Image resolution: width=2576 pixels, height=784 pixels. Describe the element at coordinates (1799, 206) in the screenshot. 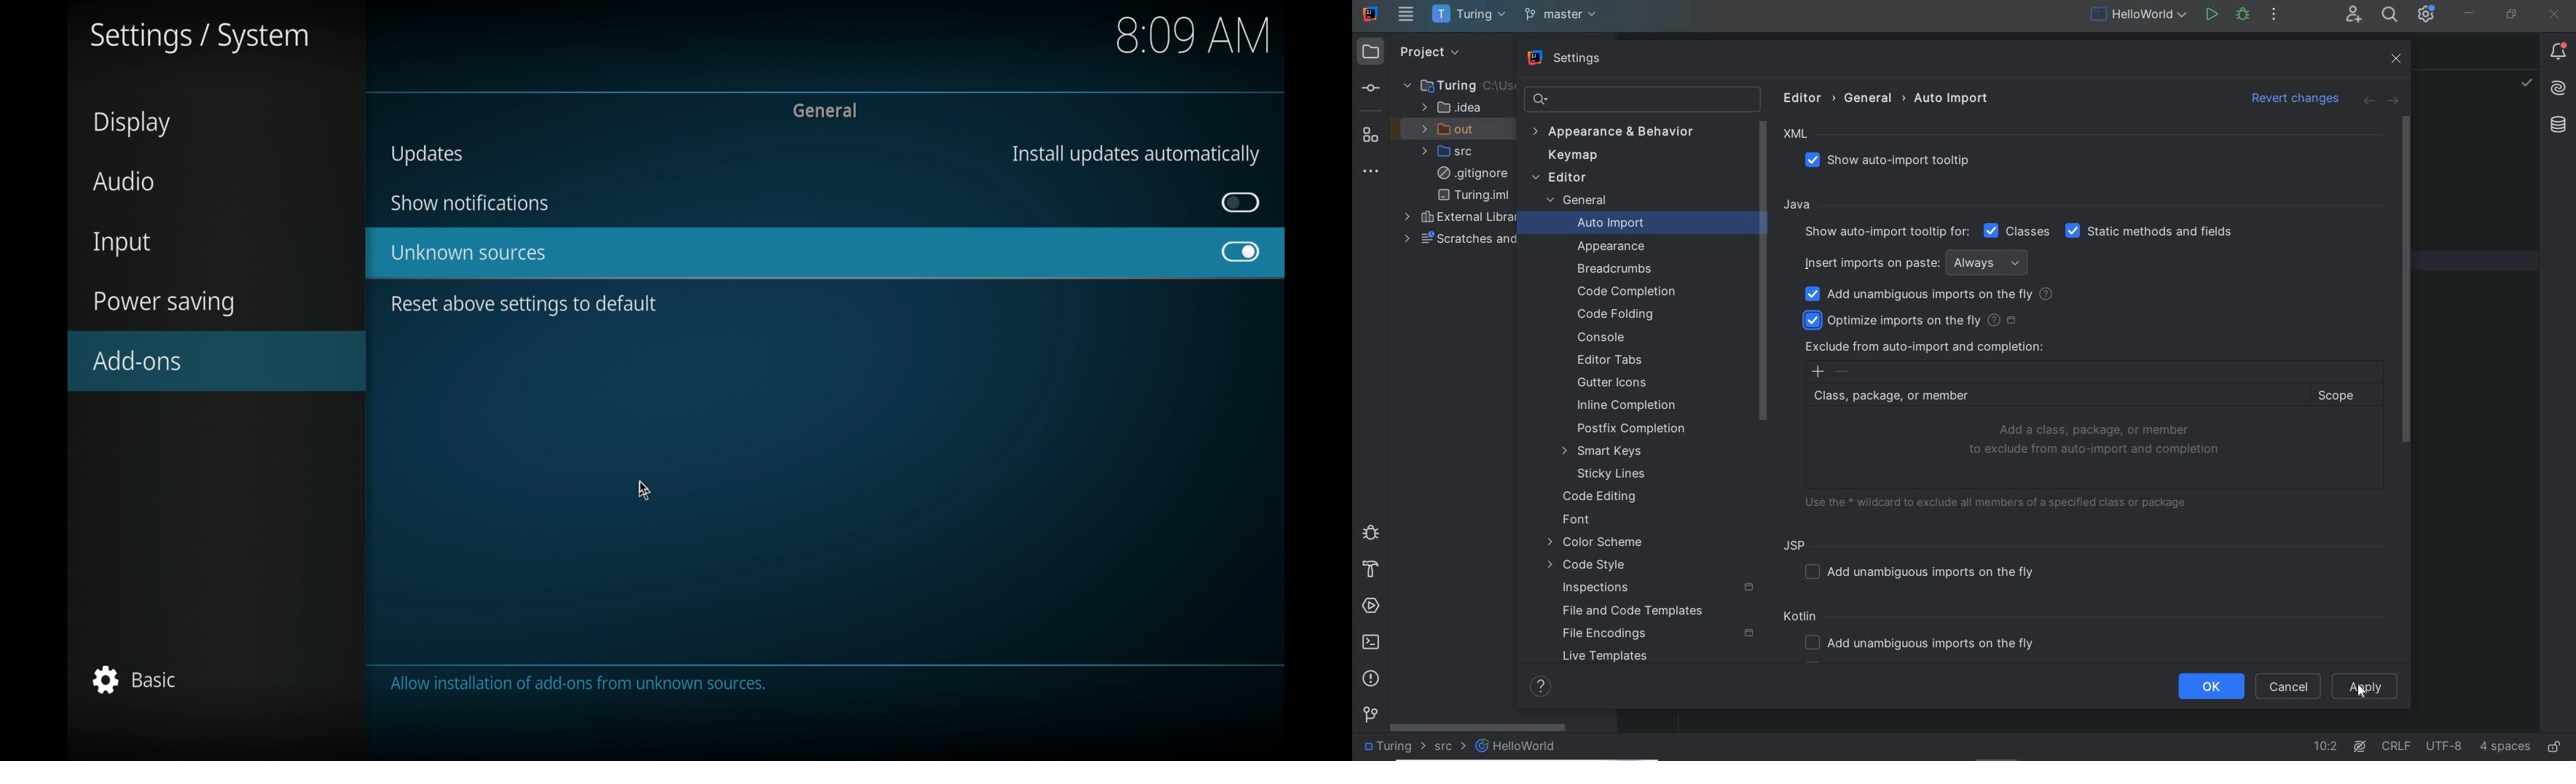

I see `JAVA` at that location.